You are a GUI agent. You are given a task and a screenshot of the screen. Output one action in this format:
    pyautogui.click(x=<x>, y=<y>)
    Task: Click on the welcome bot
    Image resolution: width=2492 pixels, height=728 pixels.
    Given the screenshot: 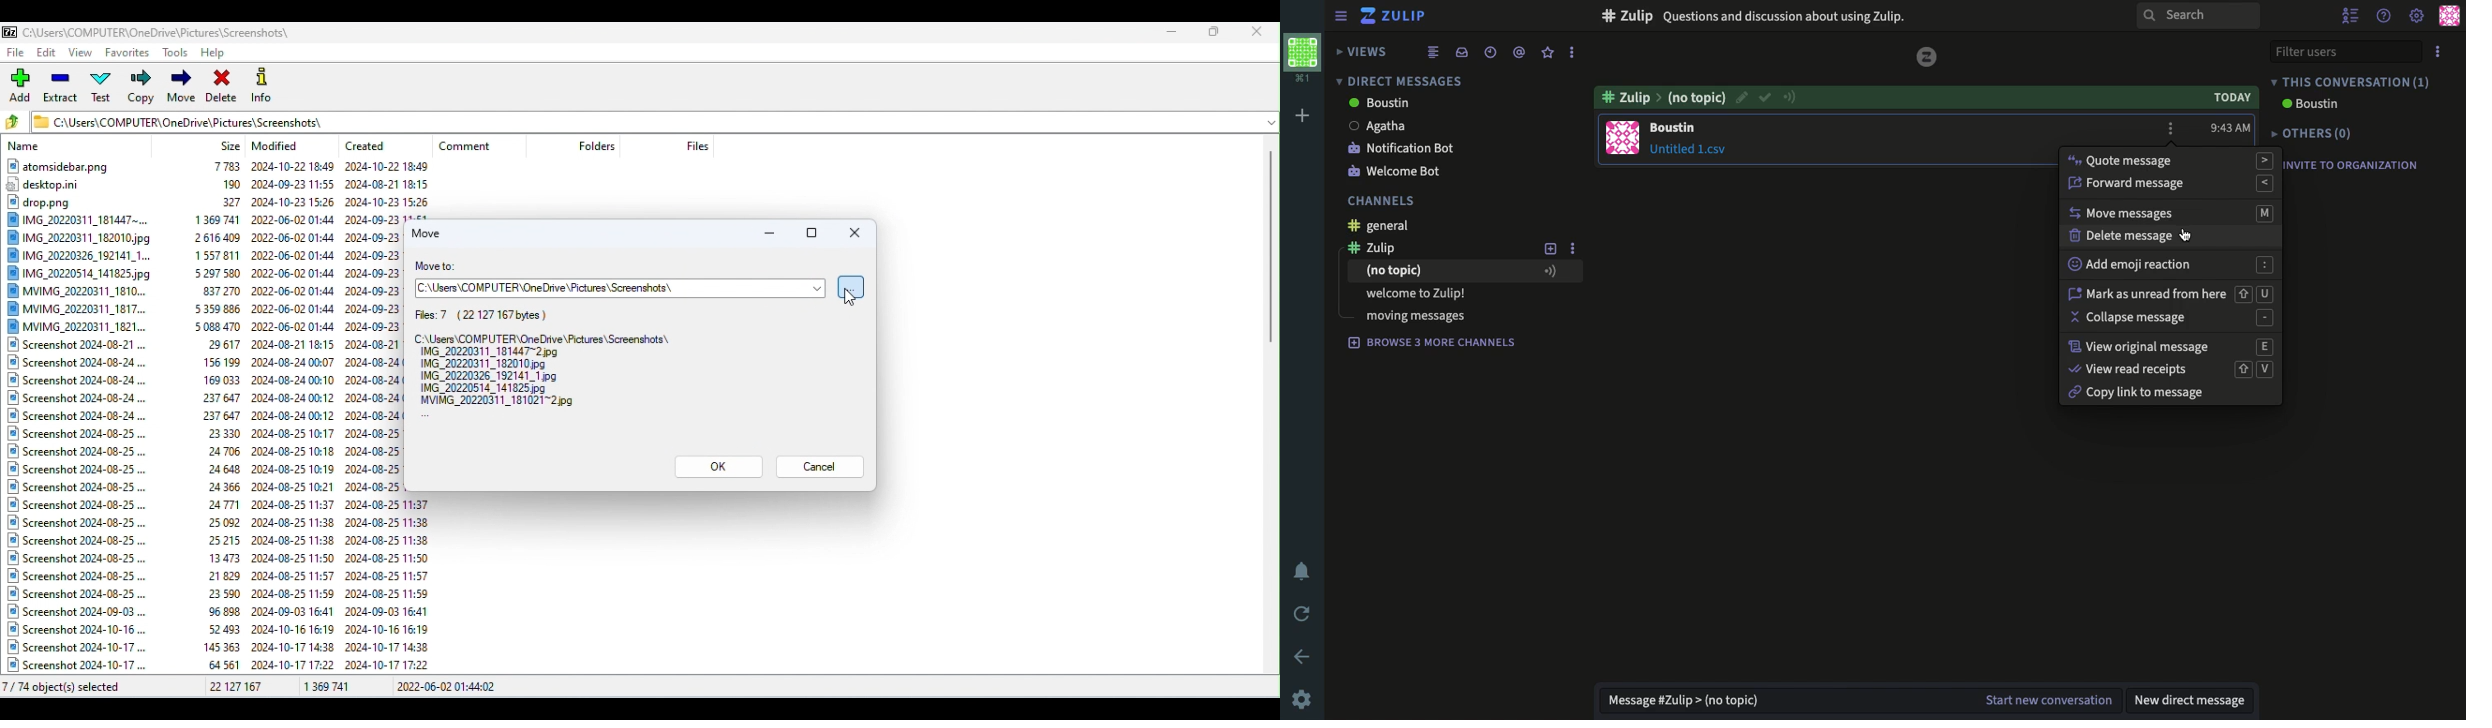 What is the action you would take?
    pyautogui.click(x=1398, y=171)
    